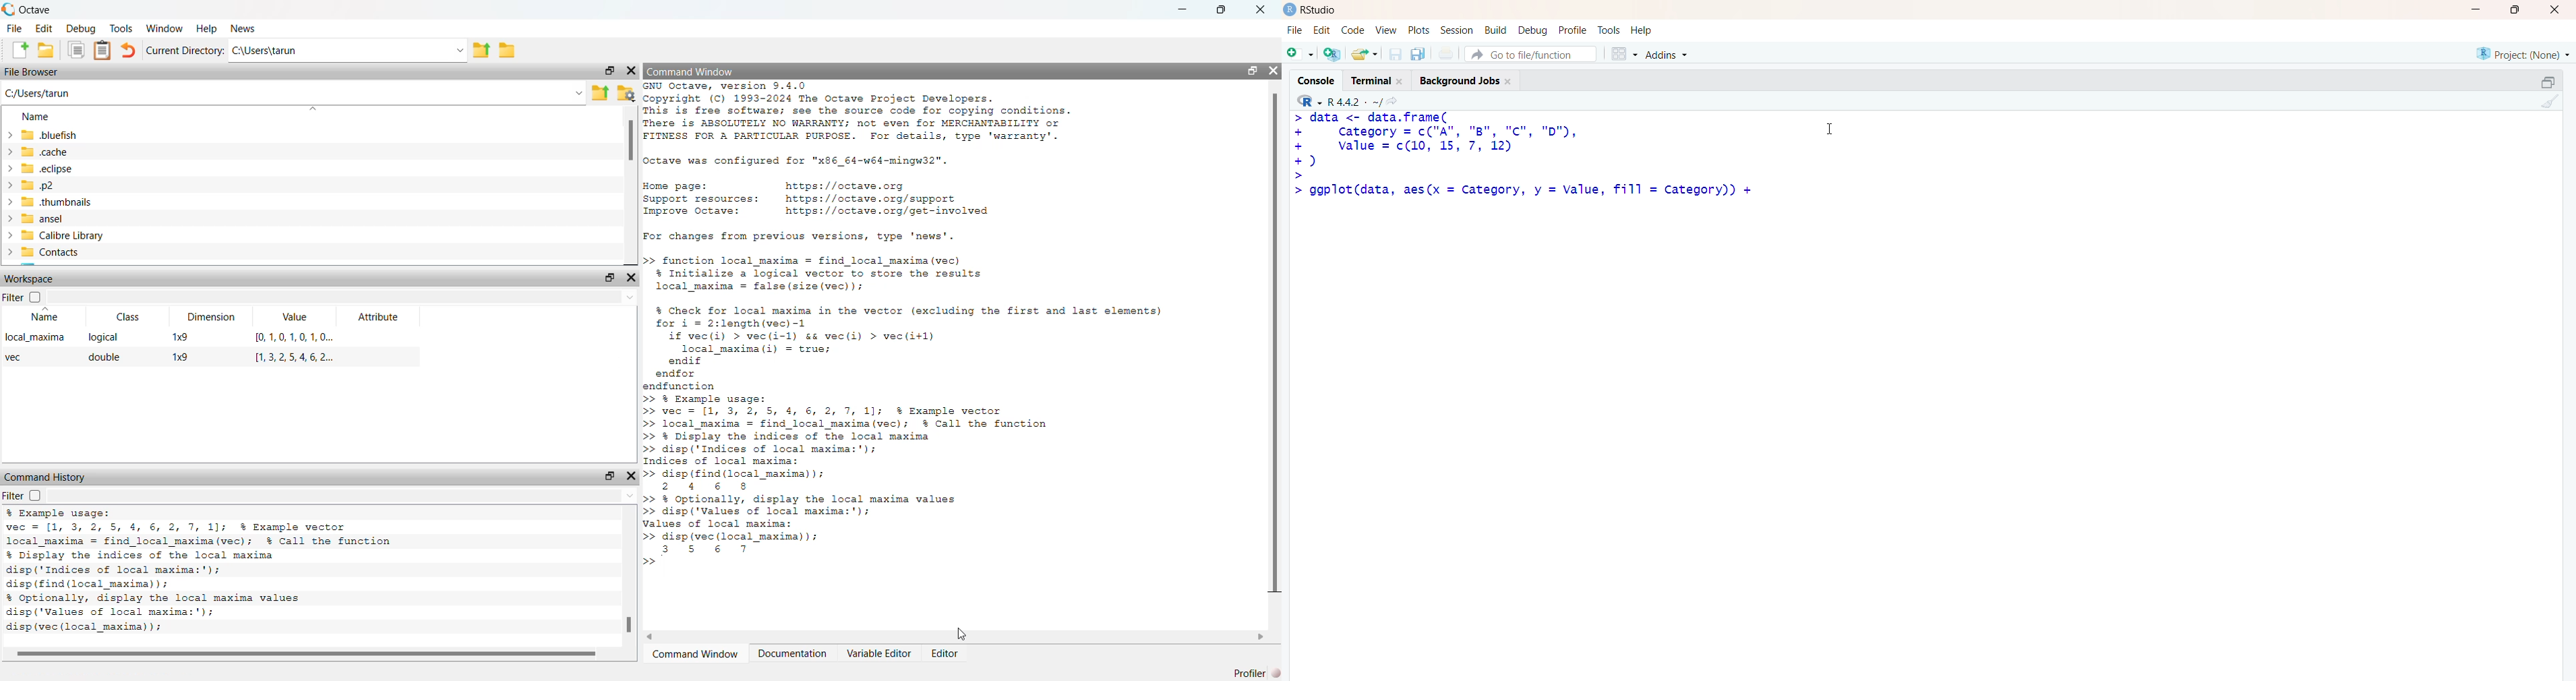  What do you see at coordinates (1644, 30) in the screenshot?
I see `help` at bounding box center [1644, 30].